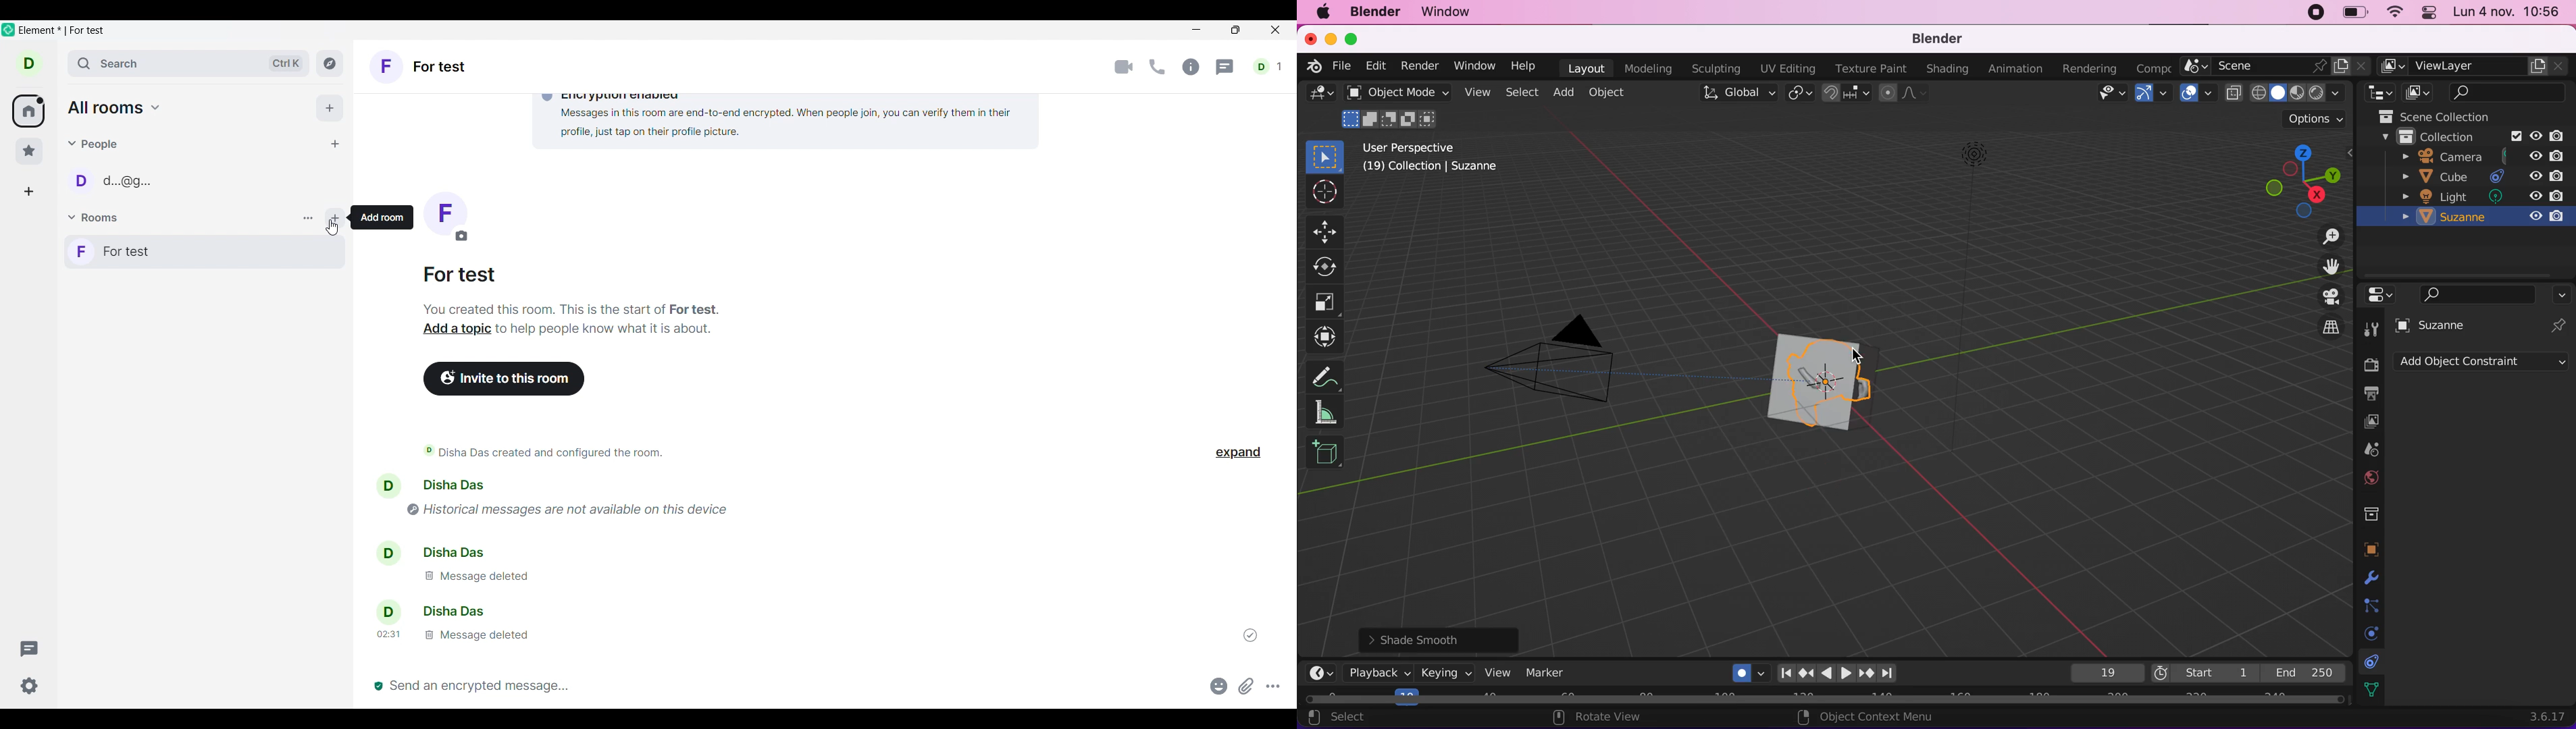 This screenshot has height=756, width=2576. Describe the element at coordinates (30, 686) in the screenshot. I see `quick settings` at that location.